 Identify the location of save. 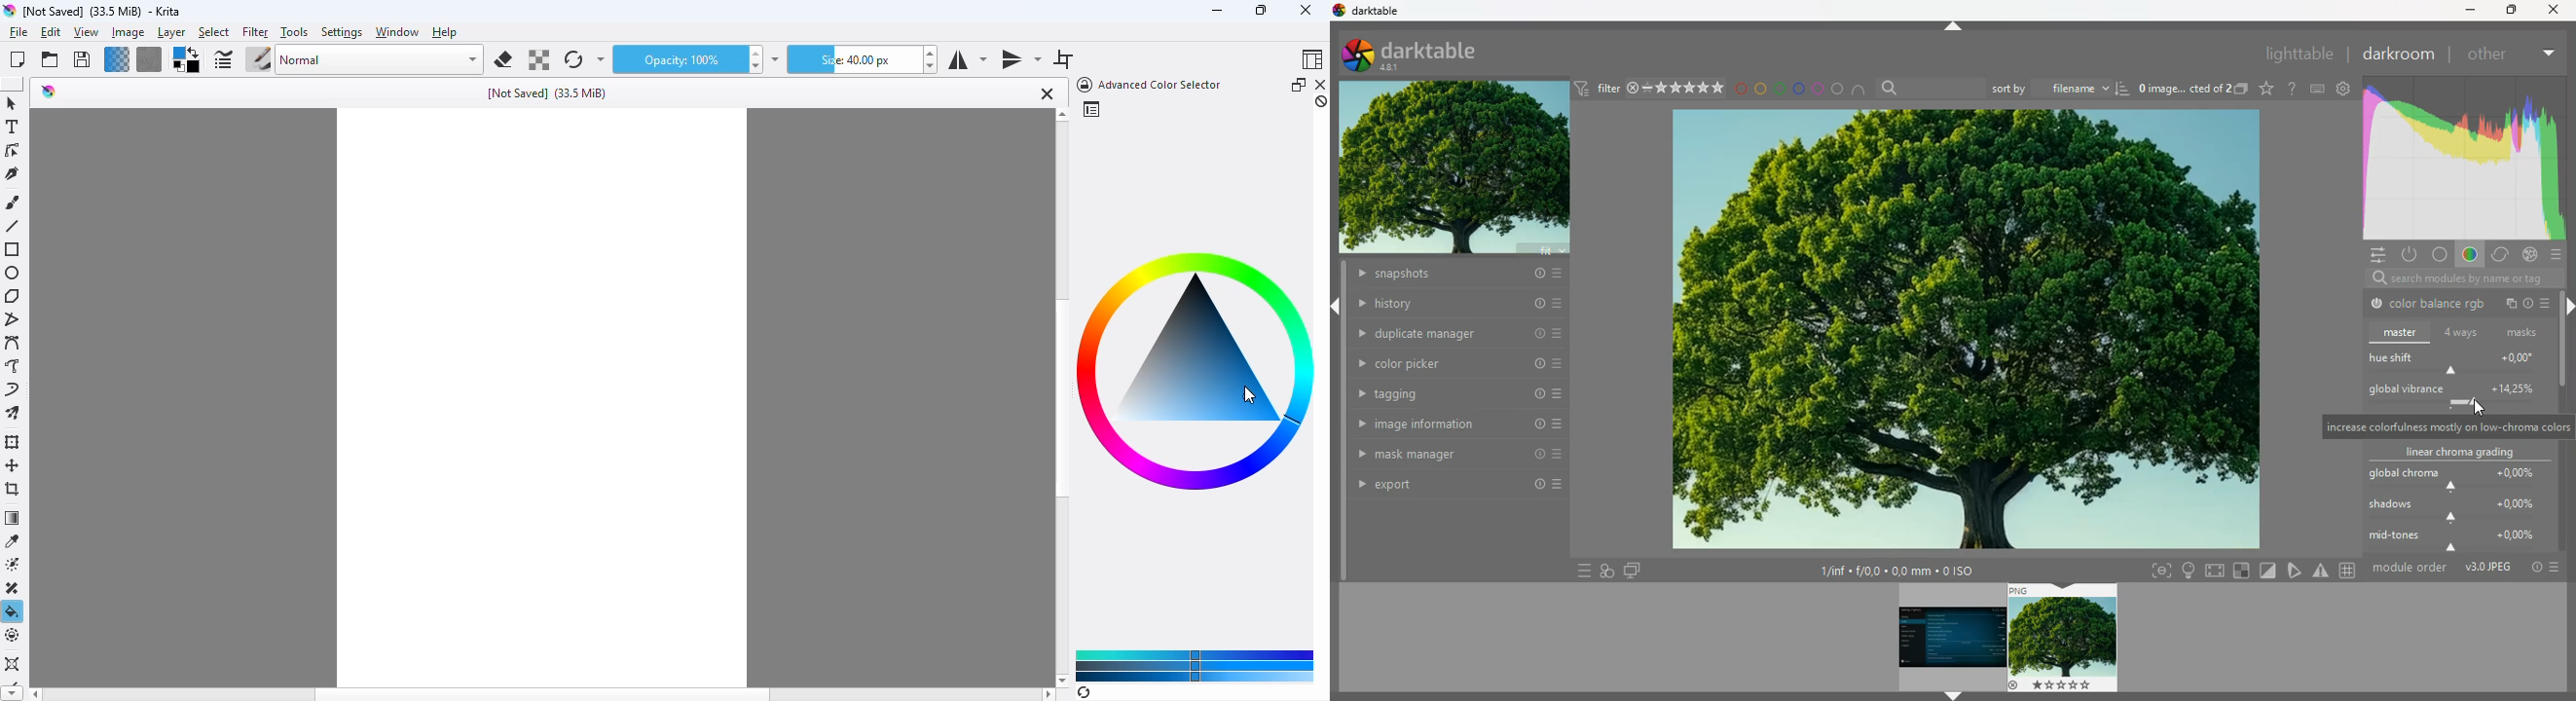
(82, 58).